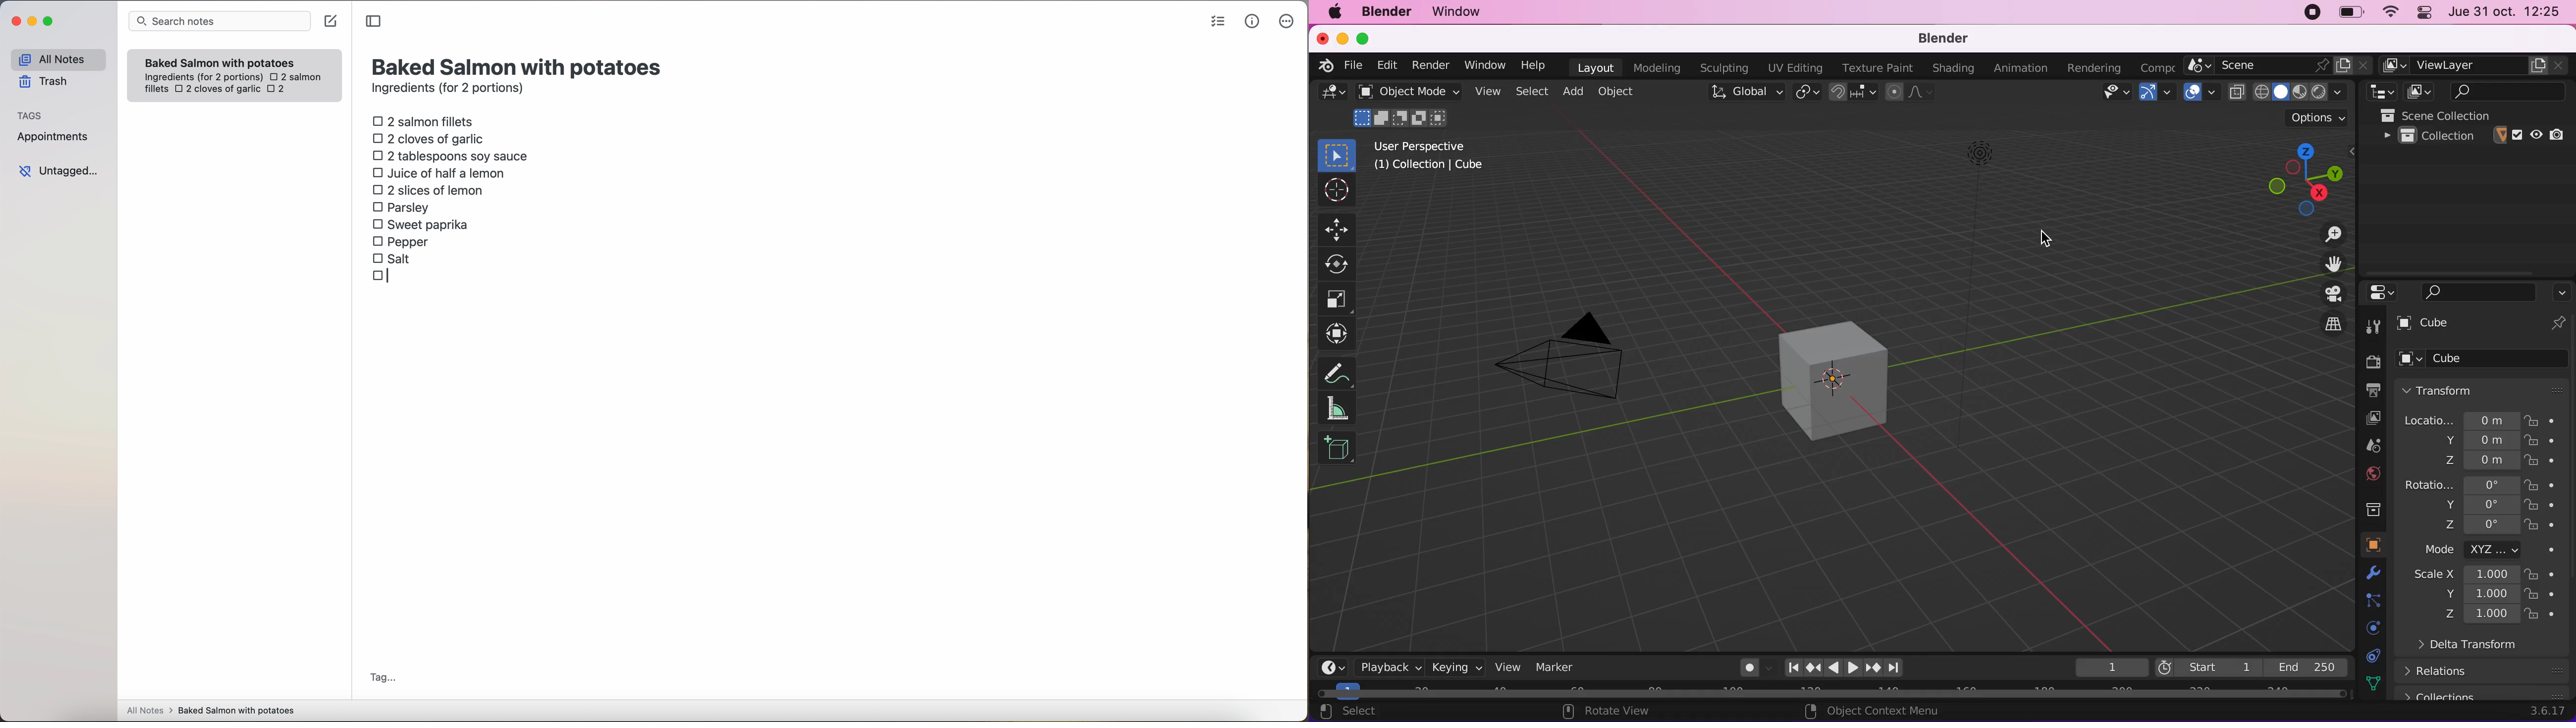 The width and height of the screenshot is (2576, 728). Describe the element at coordinates (220, 60) in the screenshot. I see `Baked Salmon with potatoes` at that location.